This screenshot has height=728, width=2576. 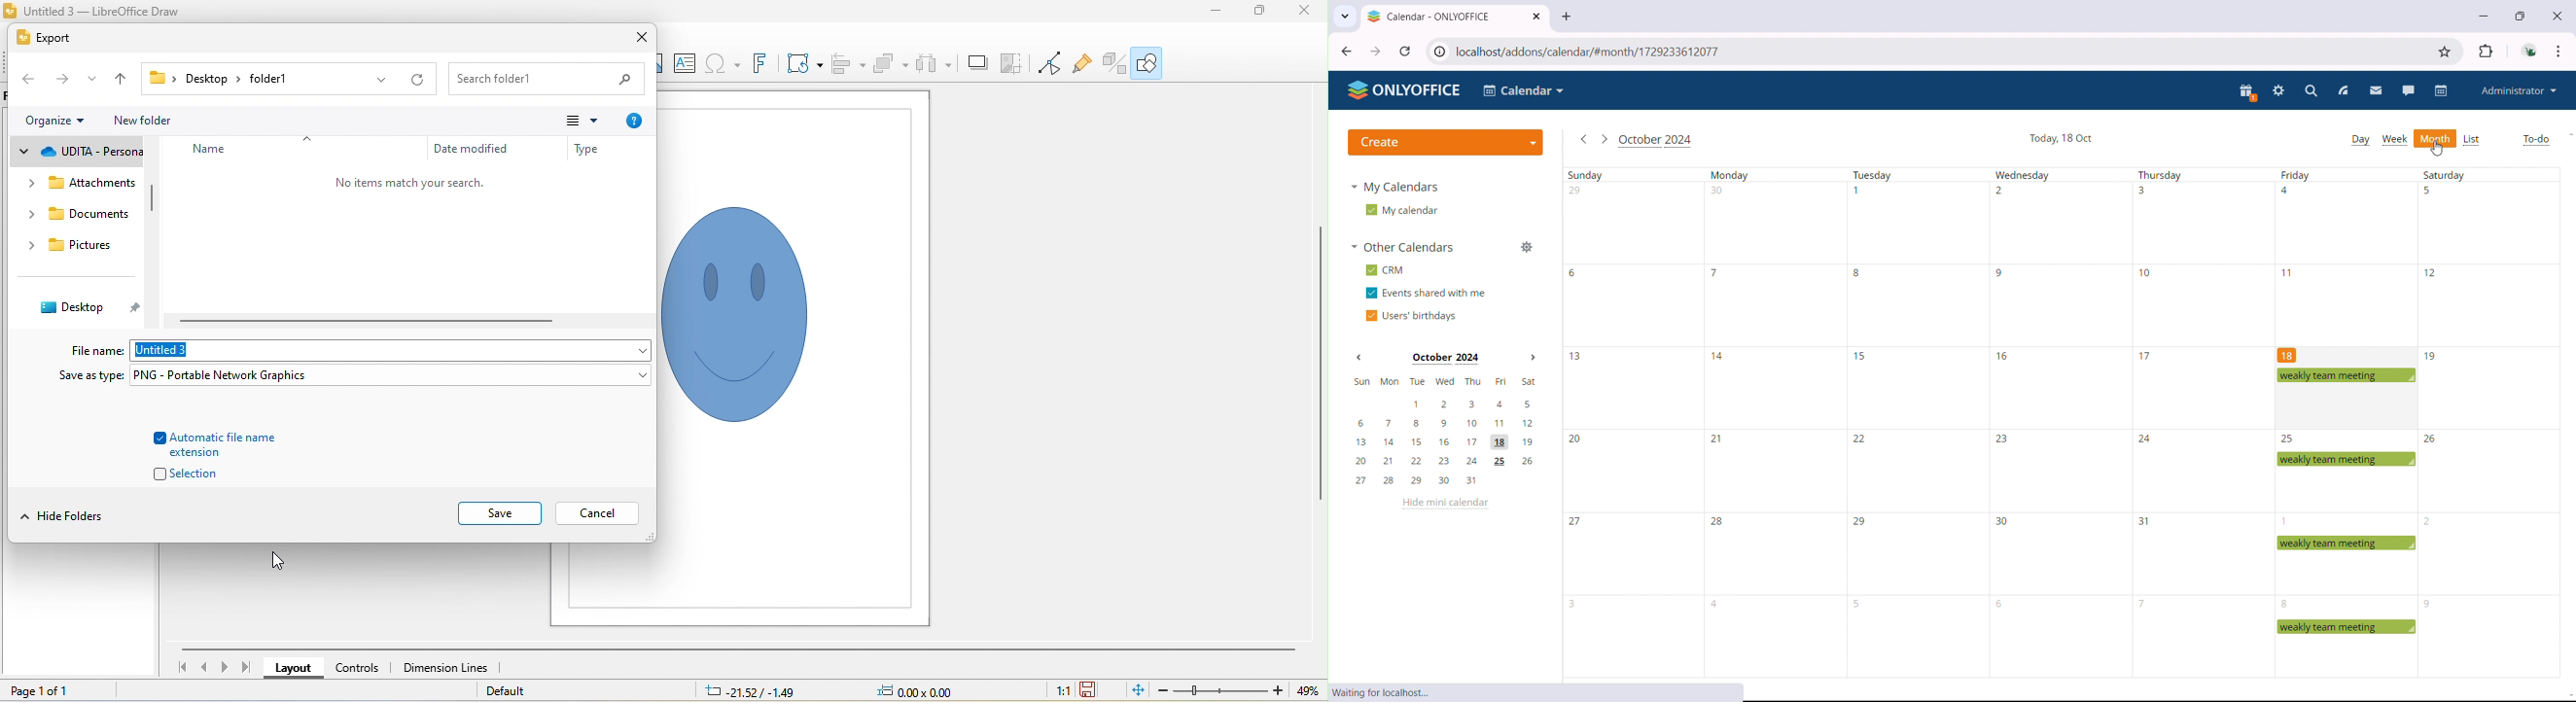 What do you see at coordinates (59, 79) in the screenshot?
I see `forward` at bounding box center [59, 79].